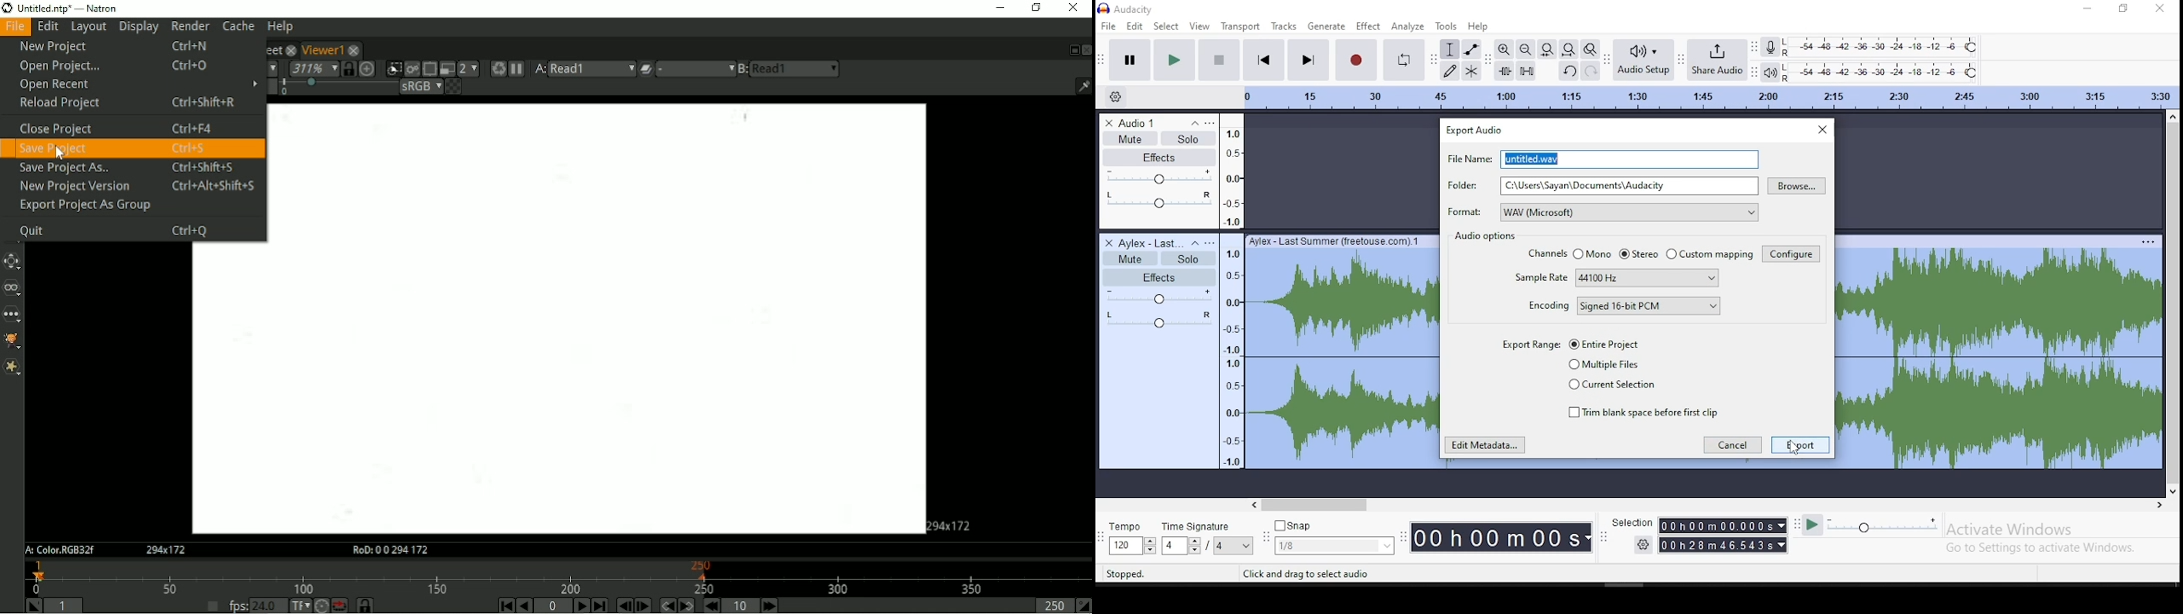 The height and width of the screenshot is (616, 2184). Describe the element at coordinates (1568, 71) in the screenshot. I see `undo` at that location.